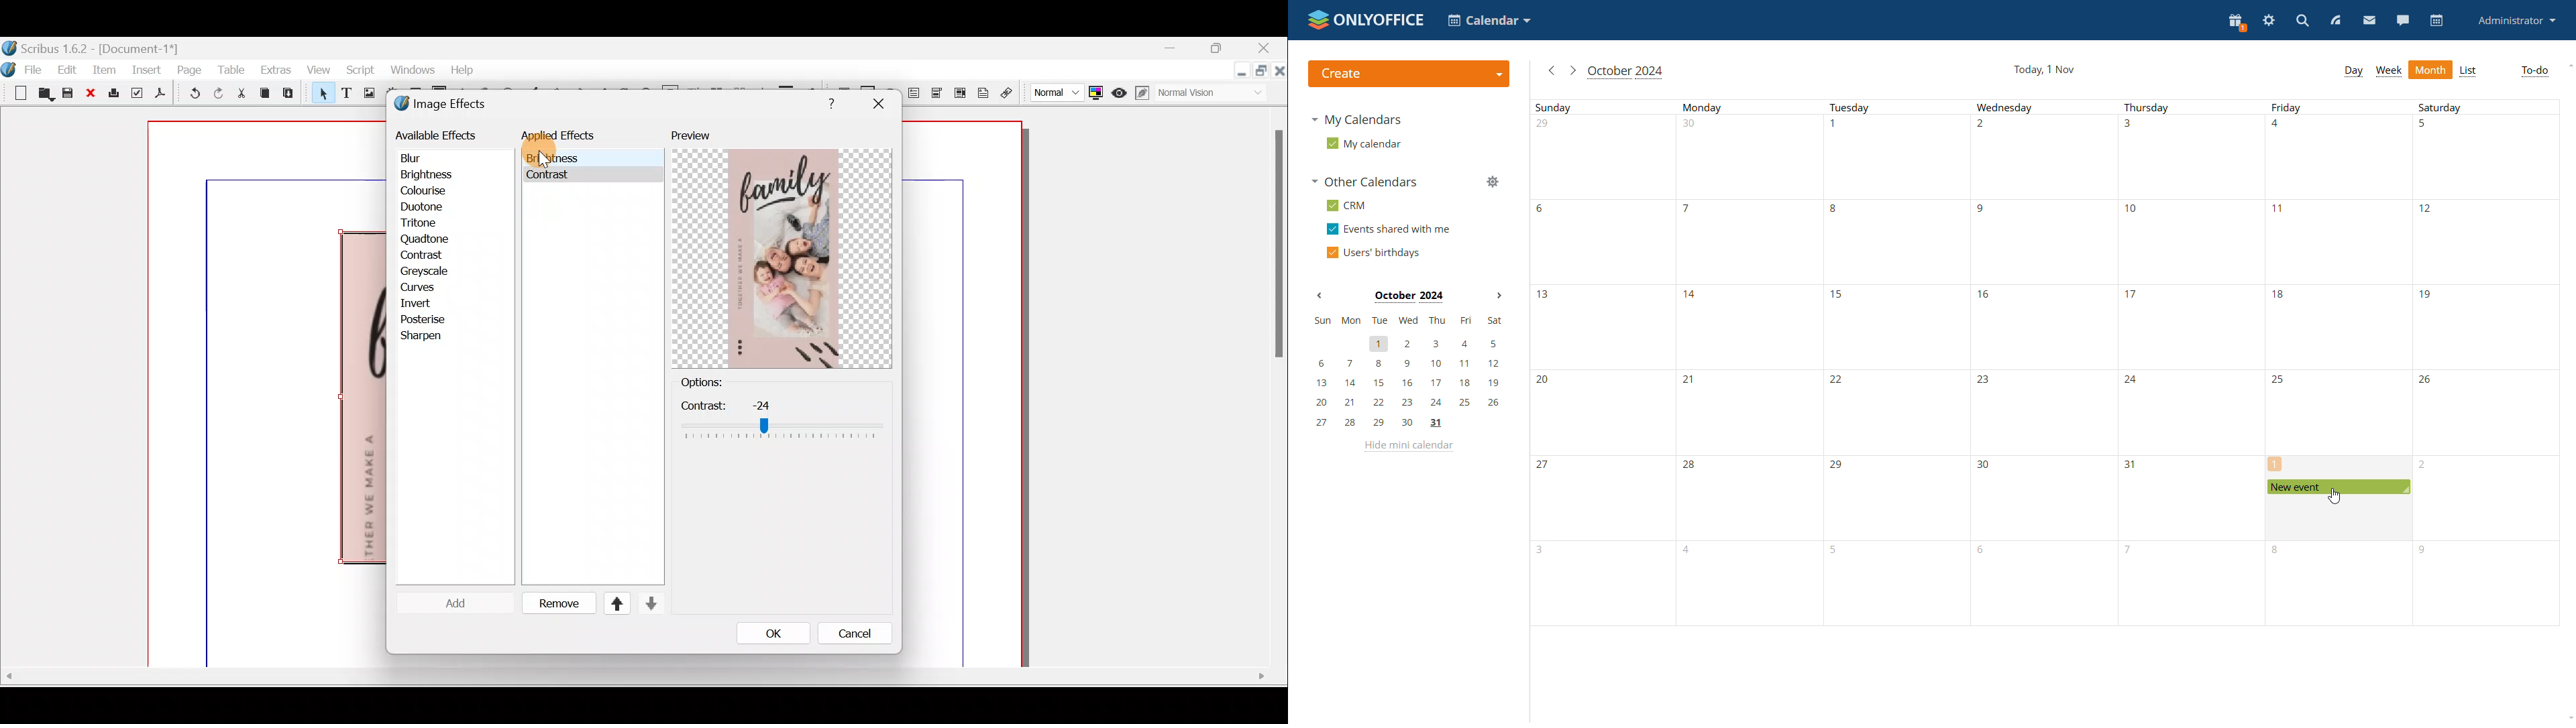 This screenshot has width=2576, height=728. What do you see at coordinates (158, 95) in the screenshot?
I see `Save as PDF` at bounding box center [158, 95].